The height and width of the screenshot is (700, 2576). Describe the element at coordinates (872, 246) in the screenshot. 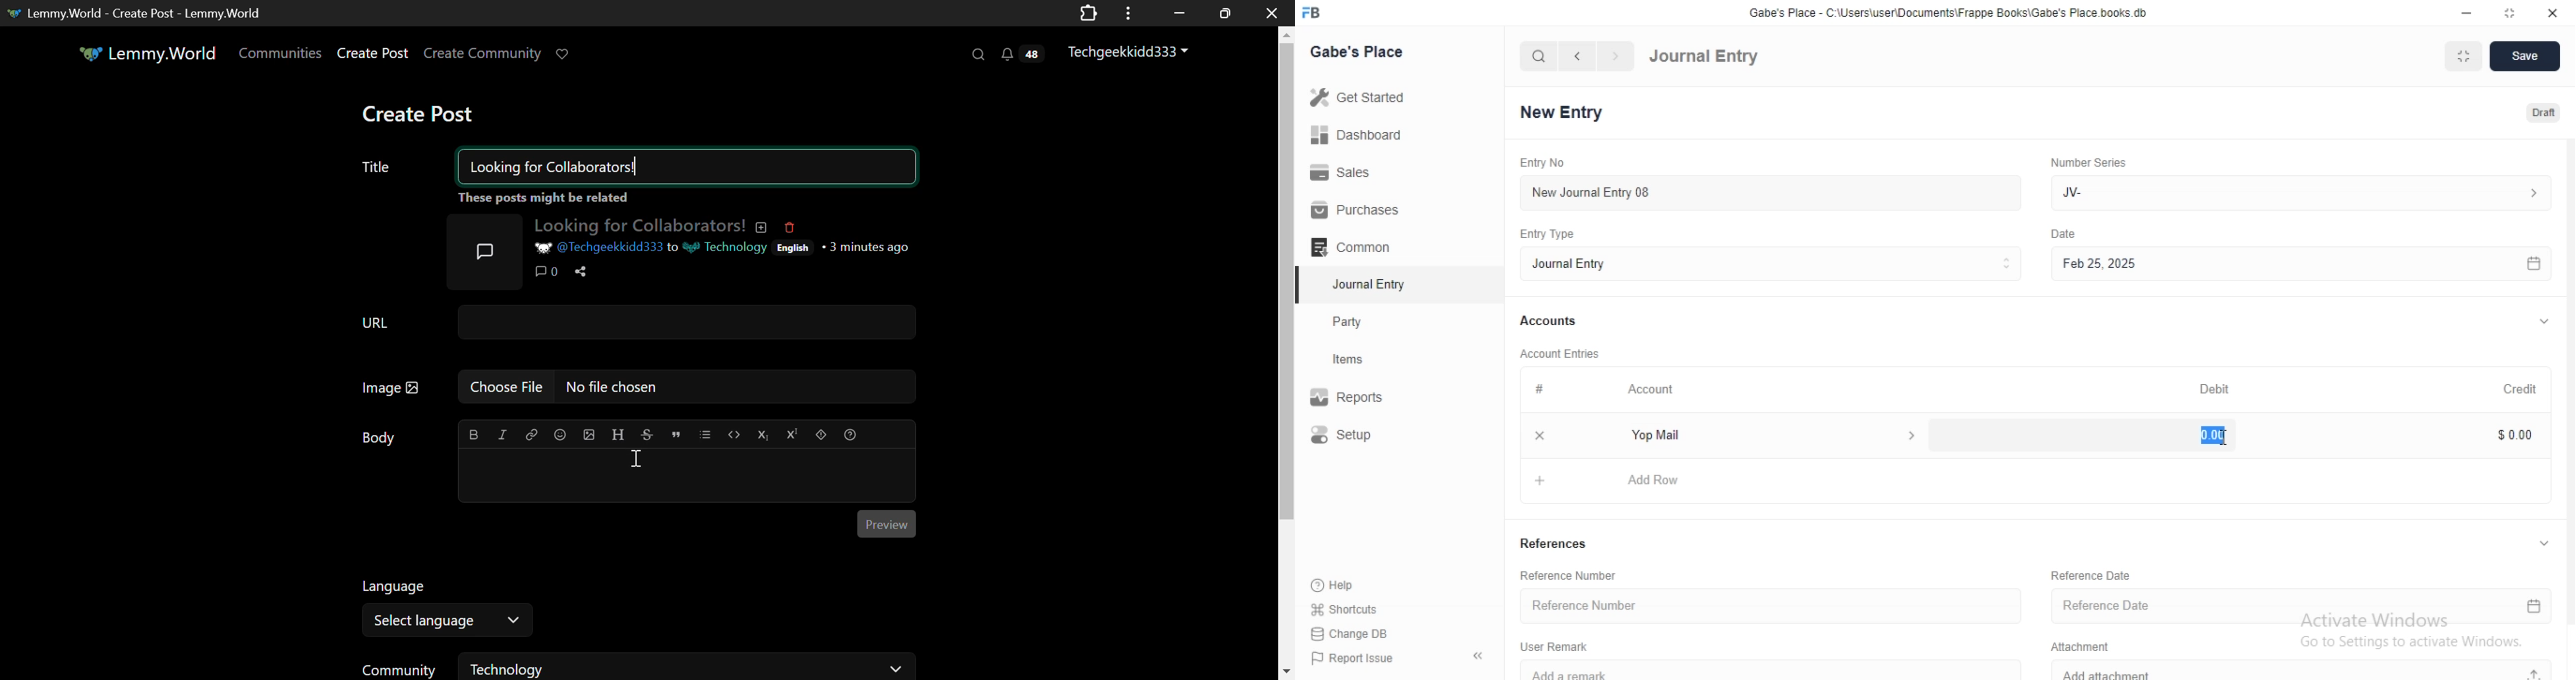

I see `3 minutes ago` at that location.